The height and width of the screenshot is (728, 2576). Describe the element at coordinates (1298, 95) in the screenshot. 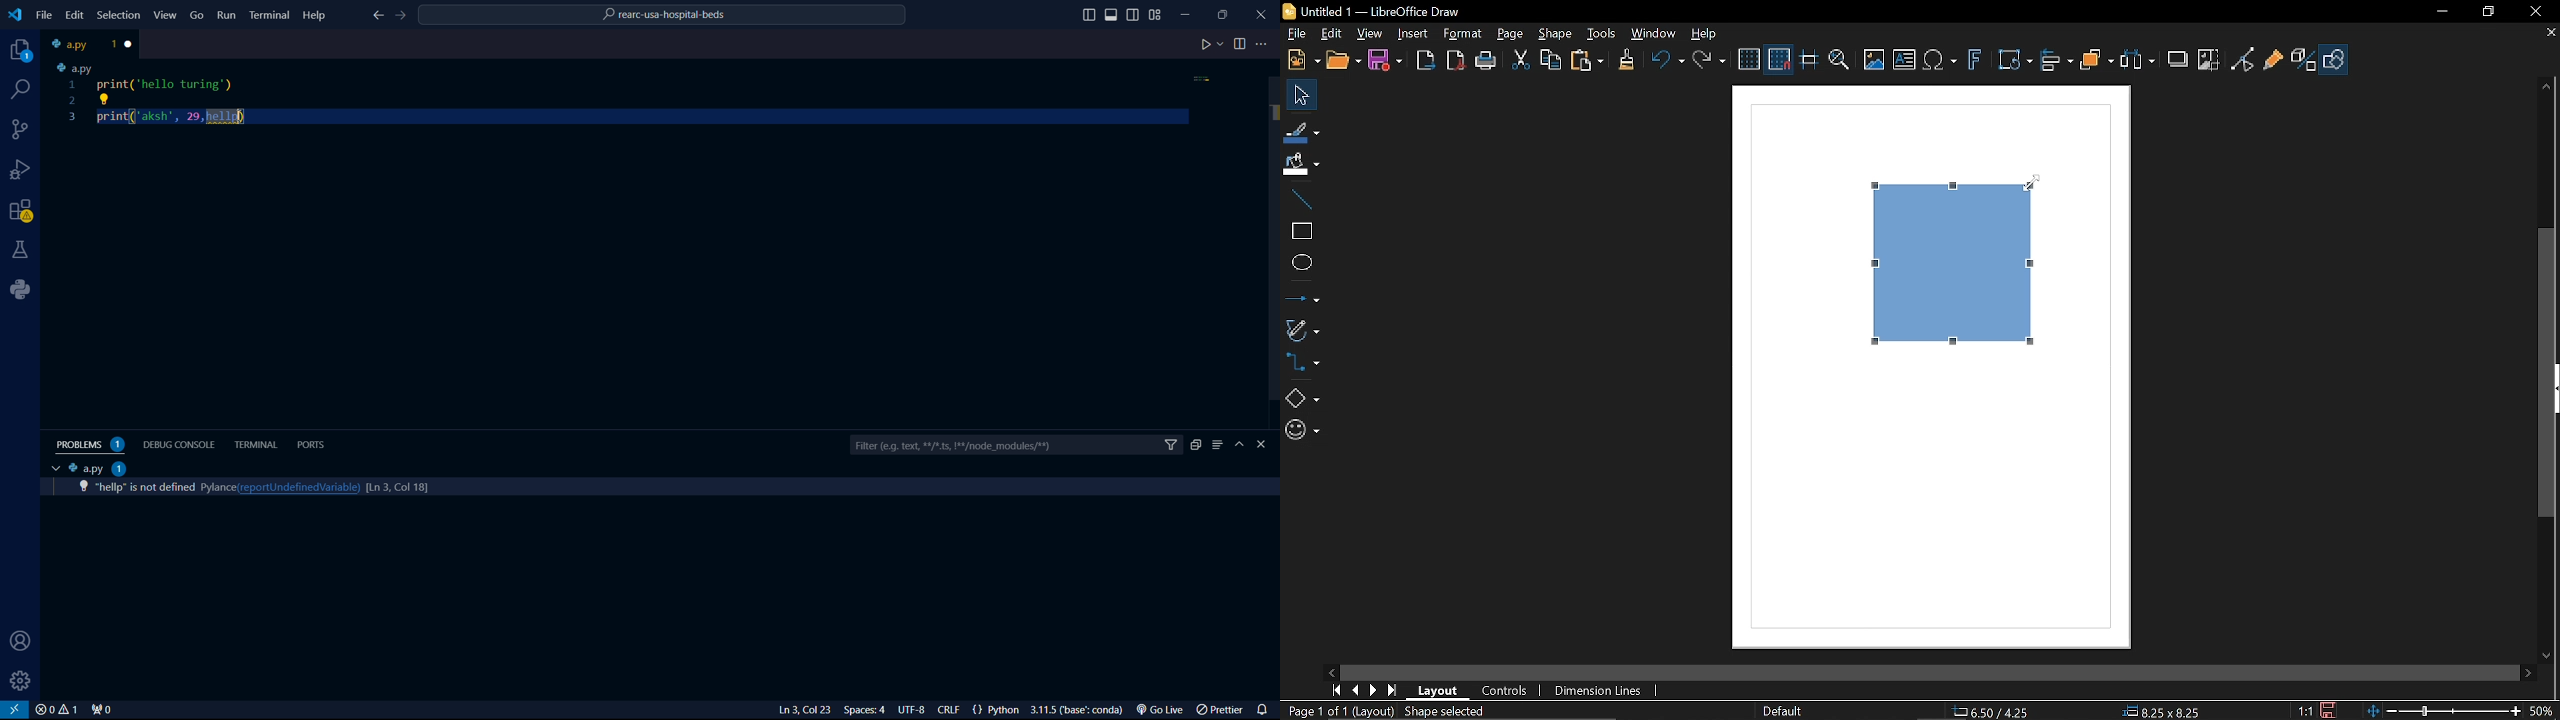

I see `Select tool` at that location.